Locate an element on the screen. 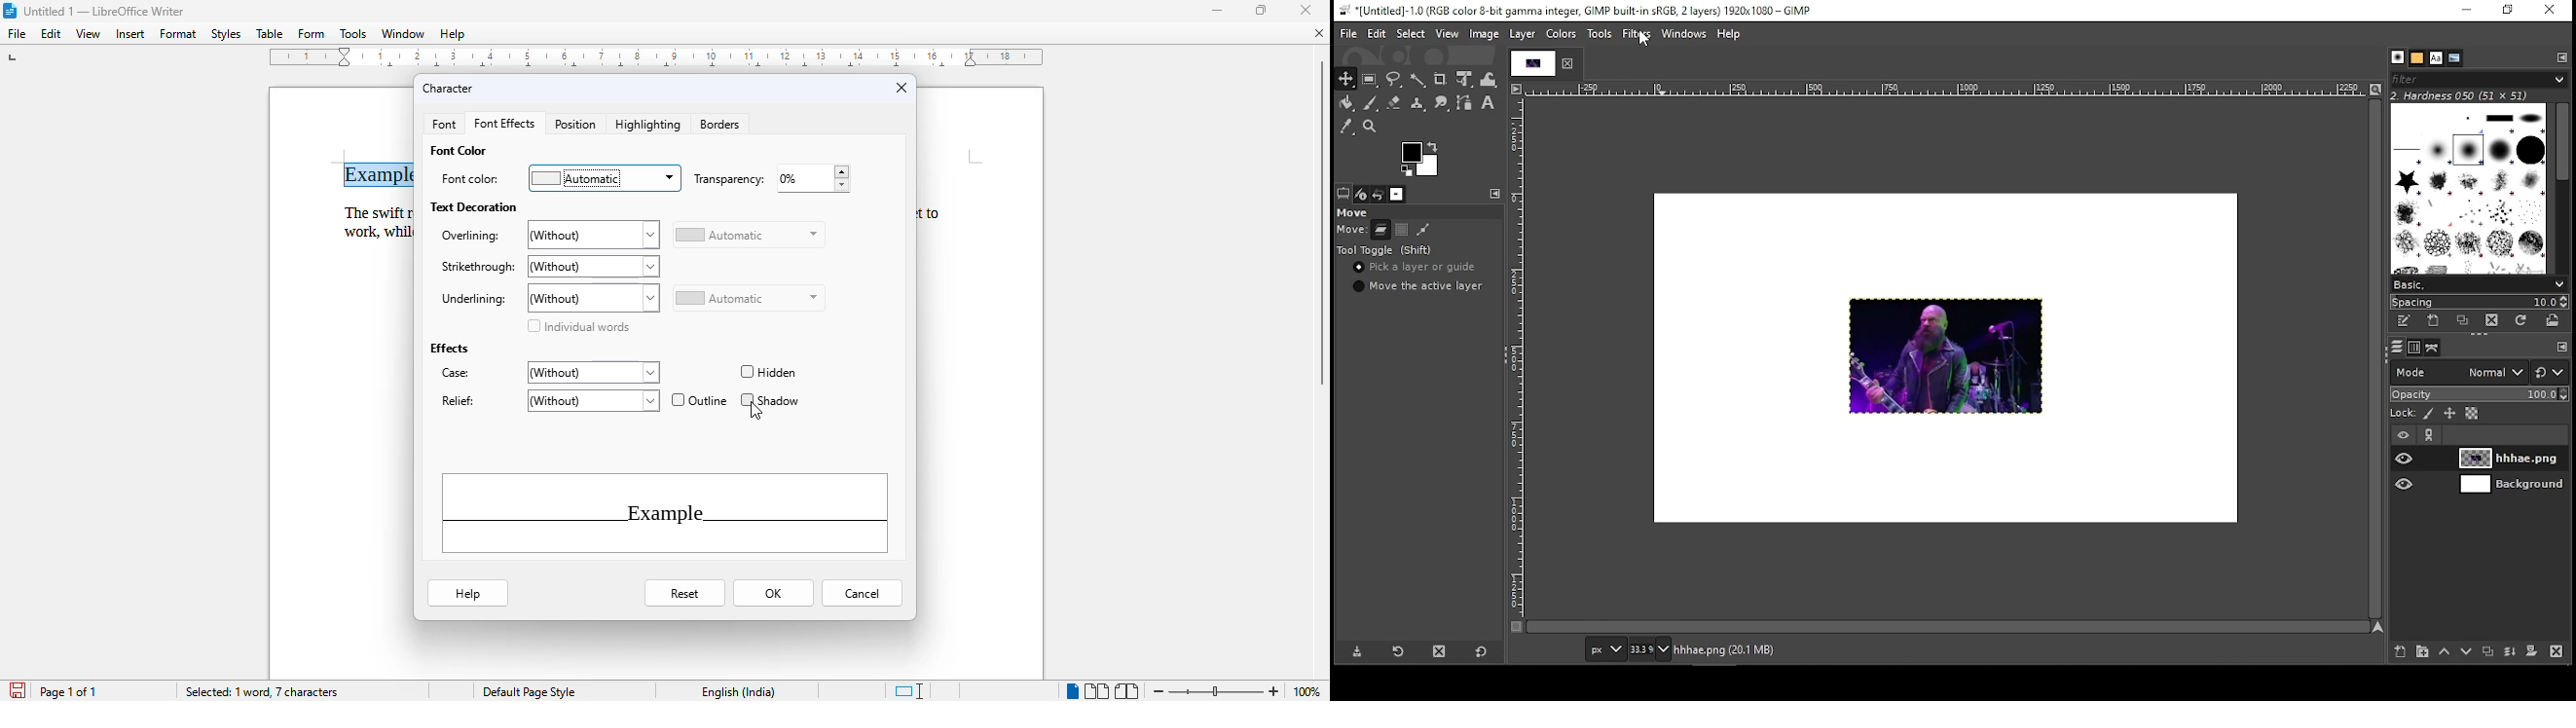 The height and width of the screenshot is (728, 2576). move paths is located at coordinates (1423, 230).